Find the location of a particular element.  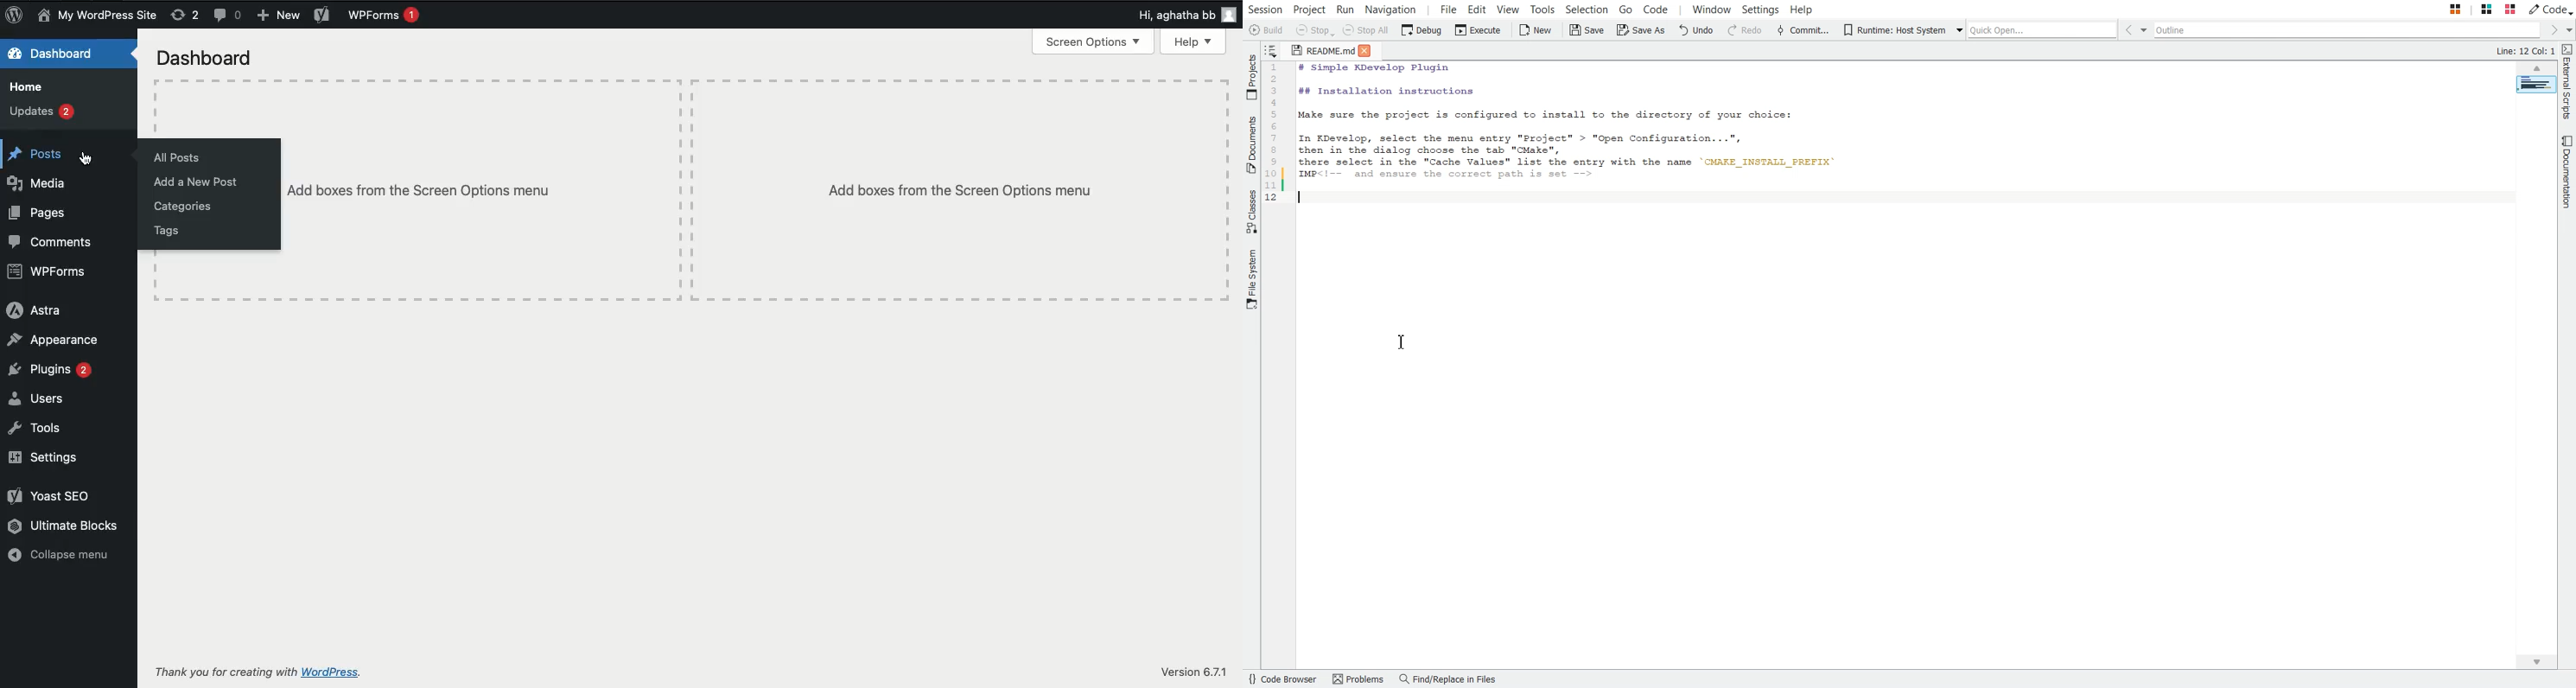

Dashboard is located at coordinates (55, 54).